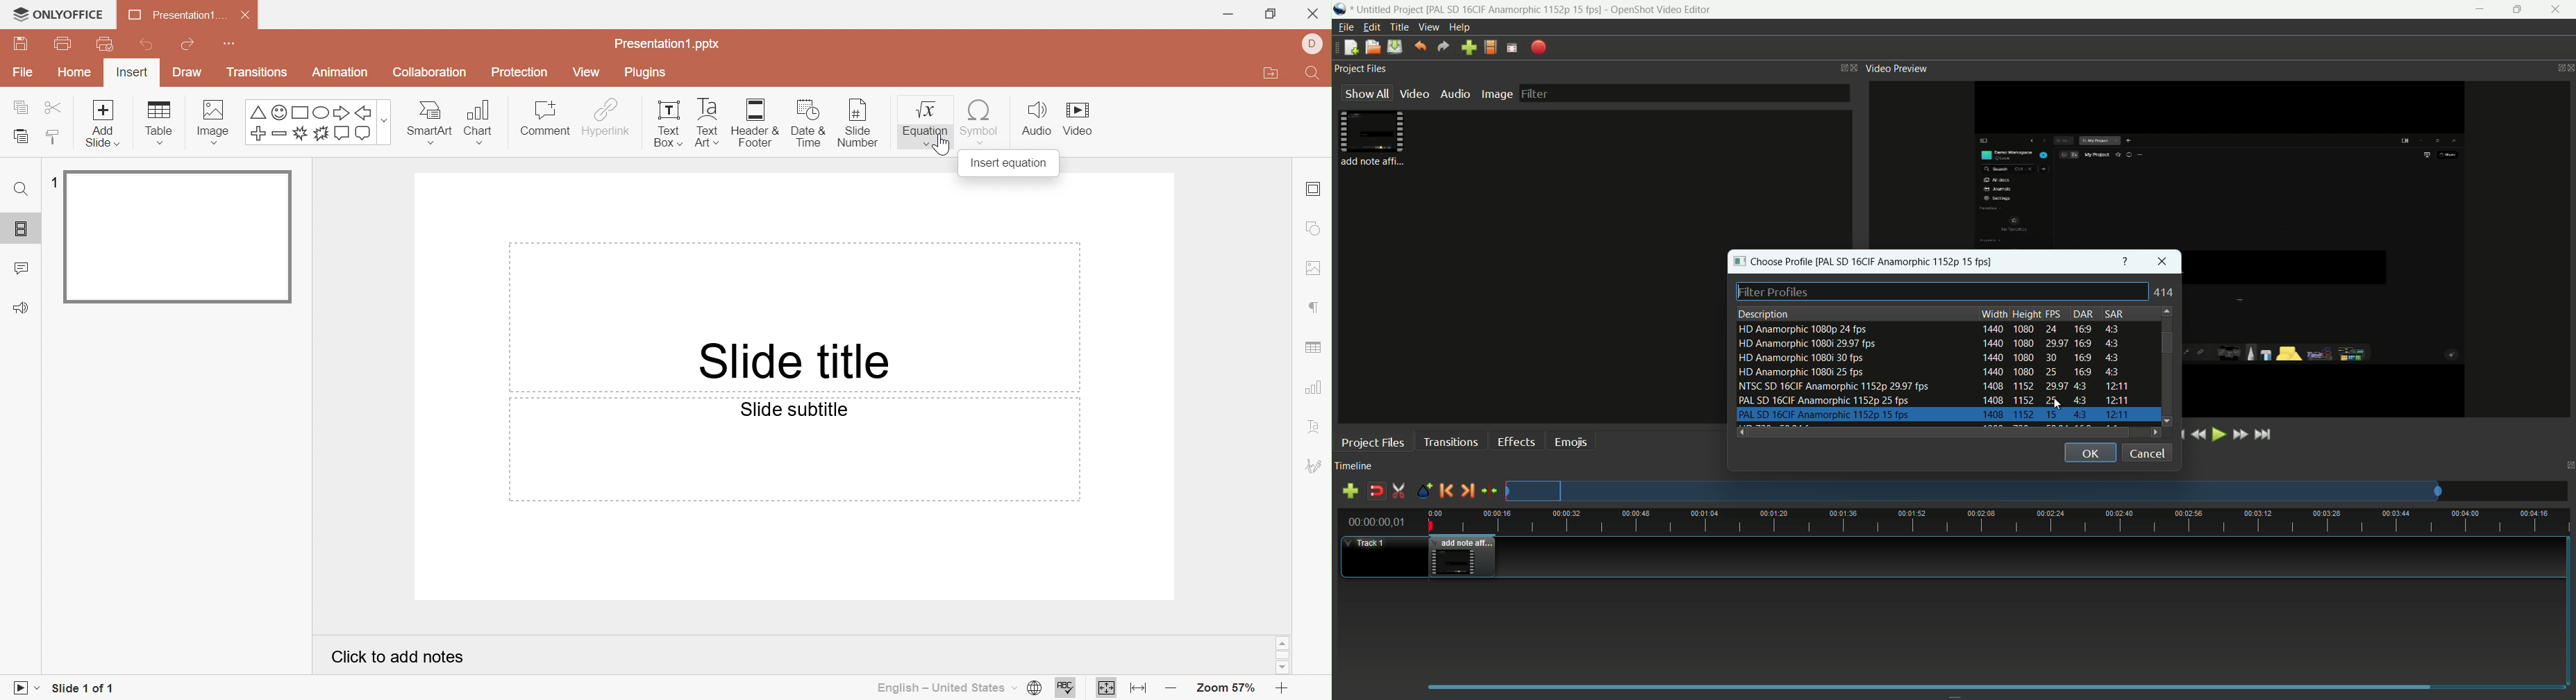 This screenshot has height=700, width=2576. Describe the element at coordinates (172, 17) in the screenshot. I see `Presentation1` at that location.